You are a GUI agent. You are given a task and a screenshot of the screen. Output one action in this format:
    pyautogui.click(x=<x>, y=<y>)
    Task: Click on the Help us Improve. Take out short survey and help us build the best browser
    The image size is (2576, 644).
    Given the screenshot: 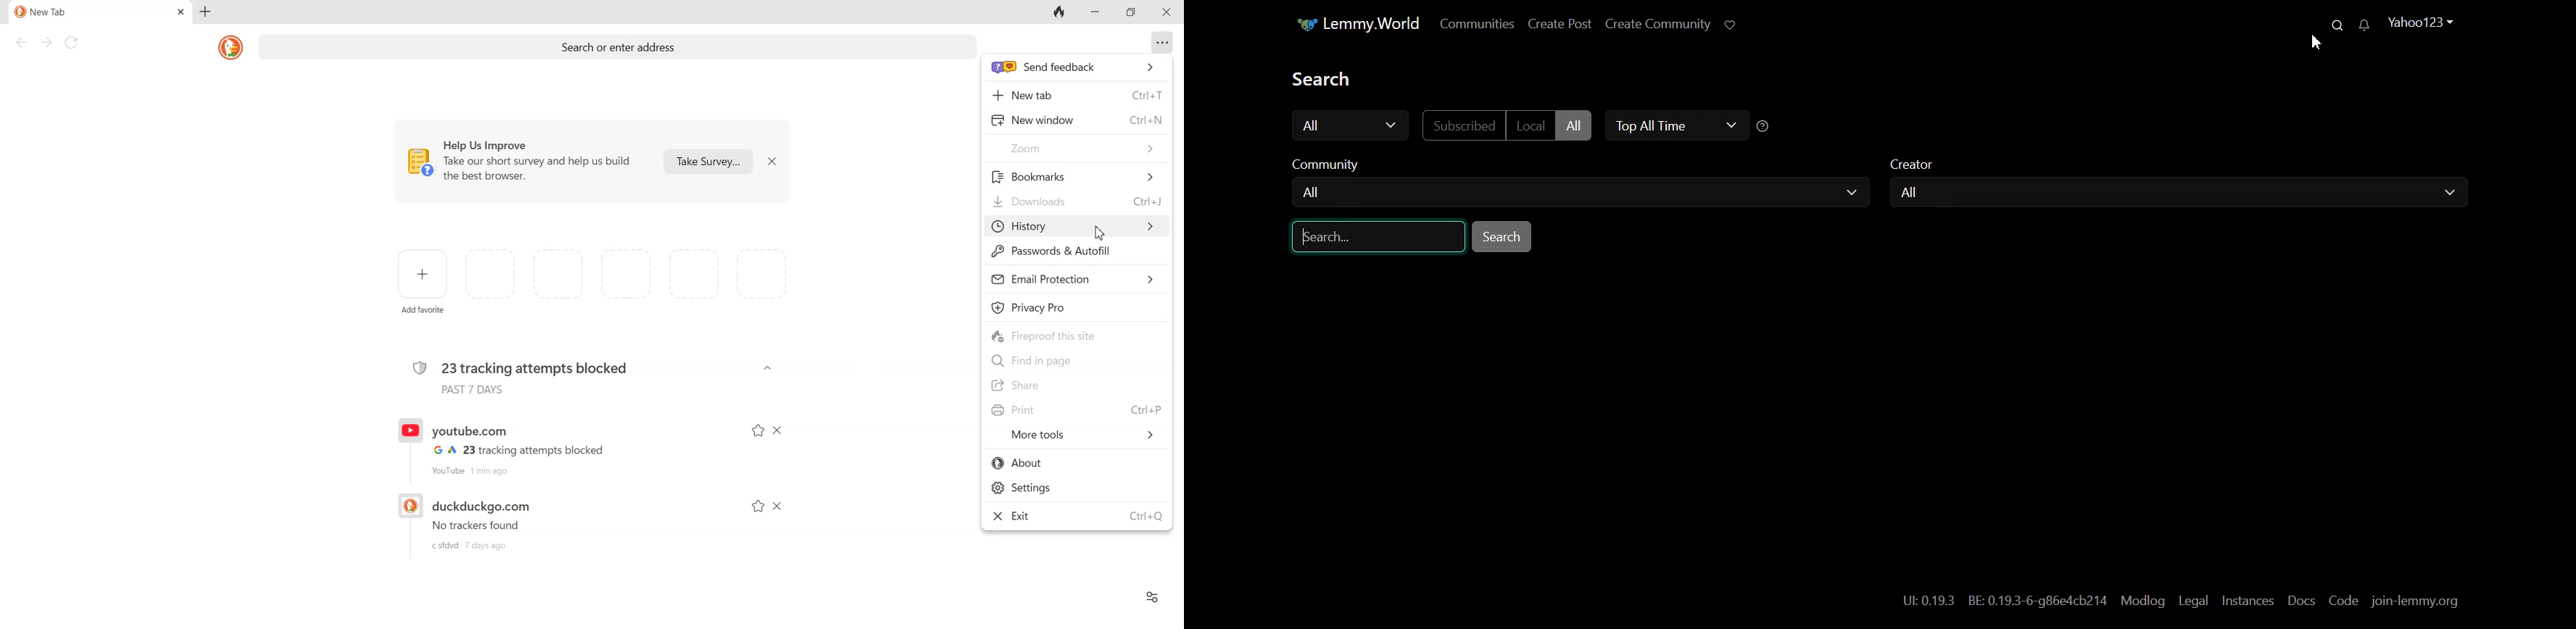 What is the action you would take?
    pyautogui.click(x=524, y=162)
    